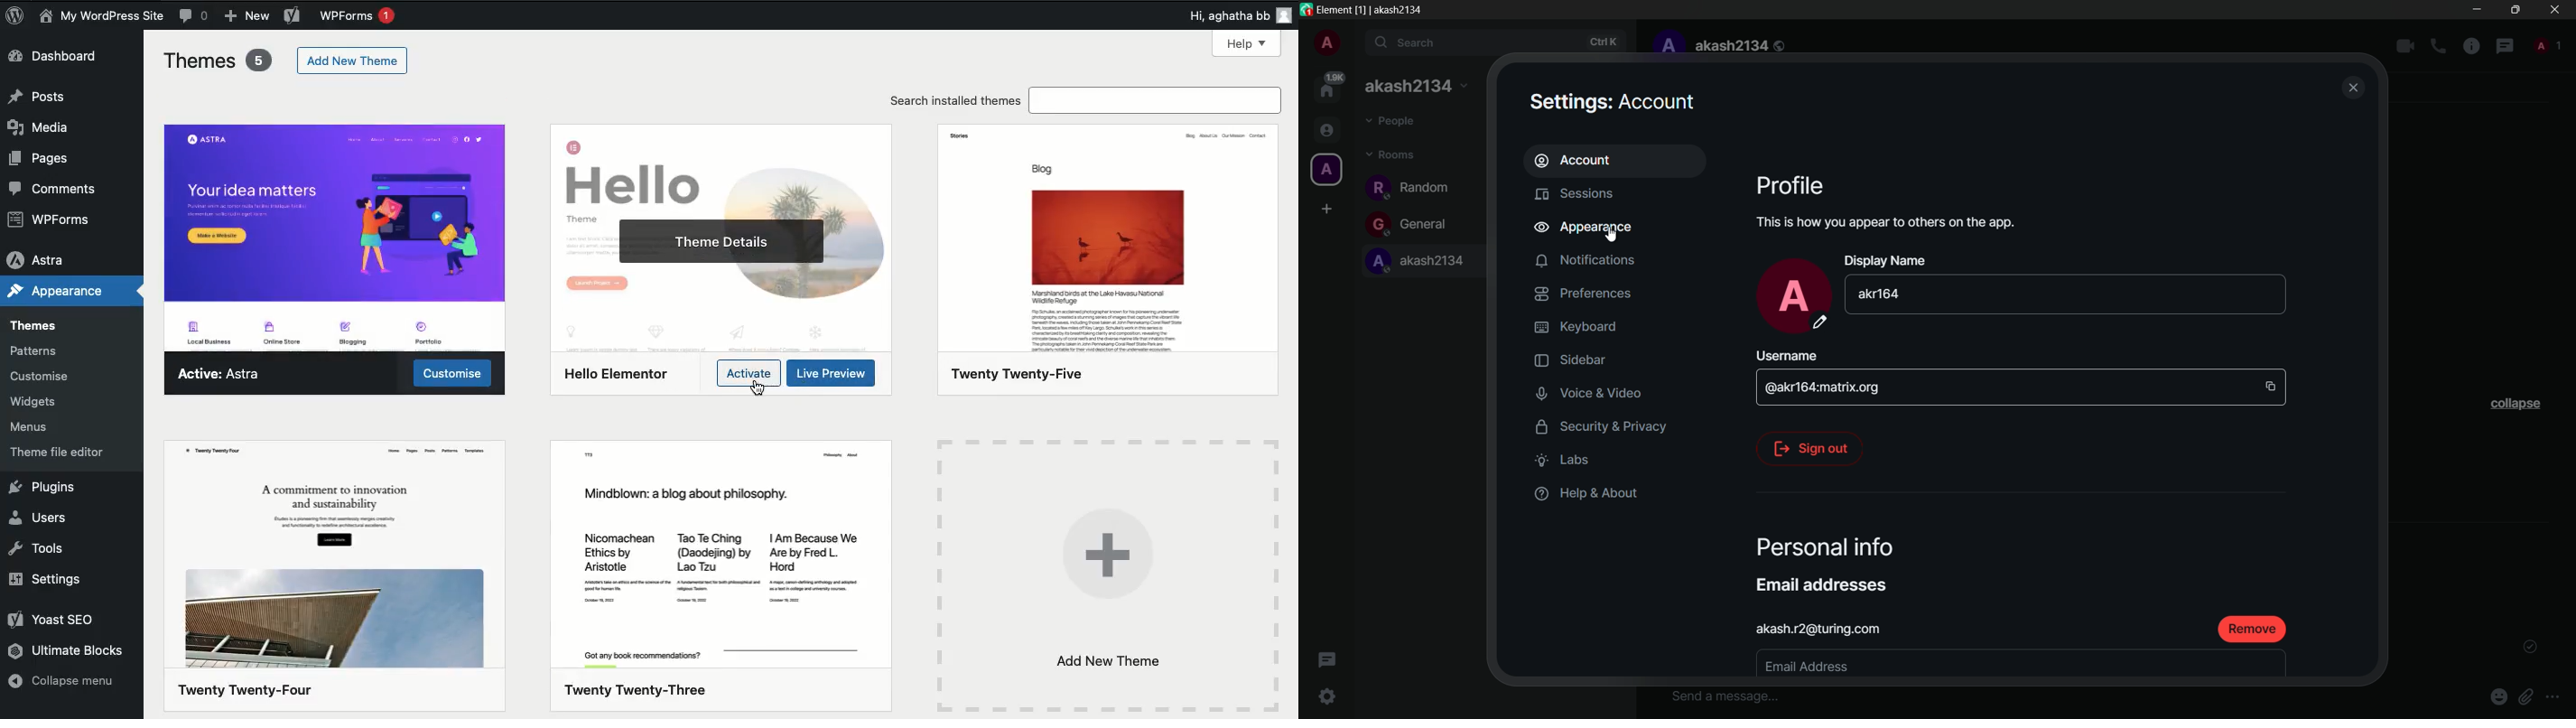 This screenshot has height=728, width=2576. Describe the element at coordinates (1741, 46) in the screenshot. I see `akash2134` at that location.